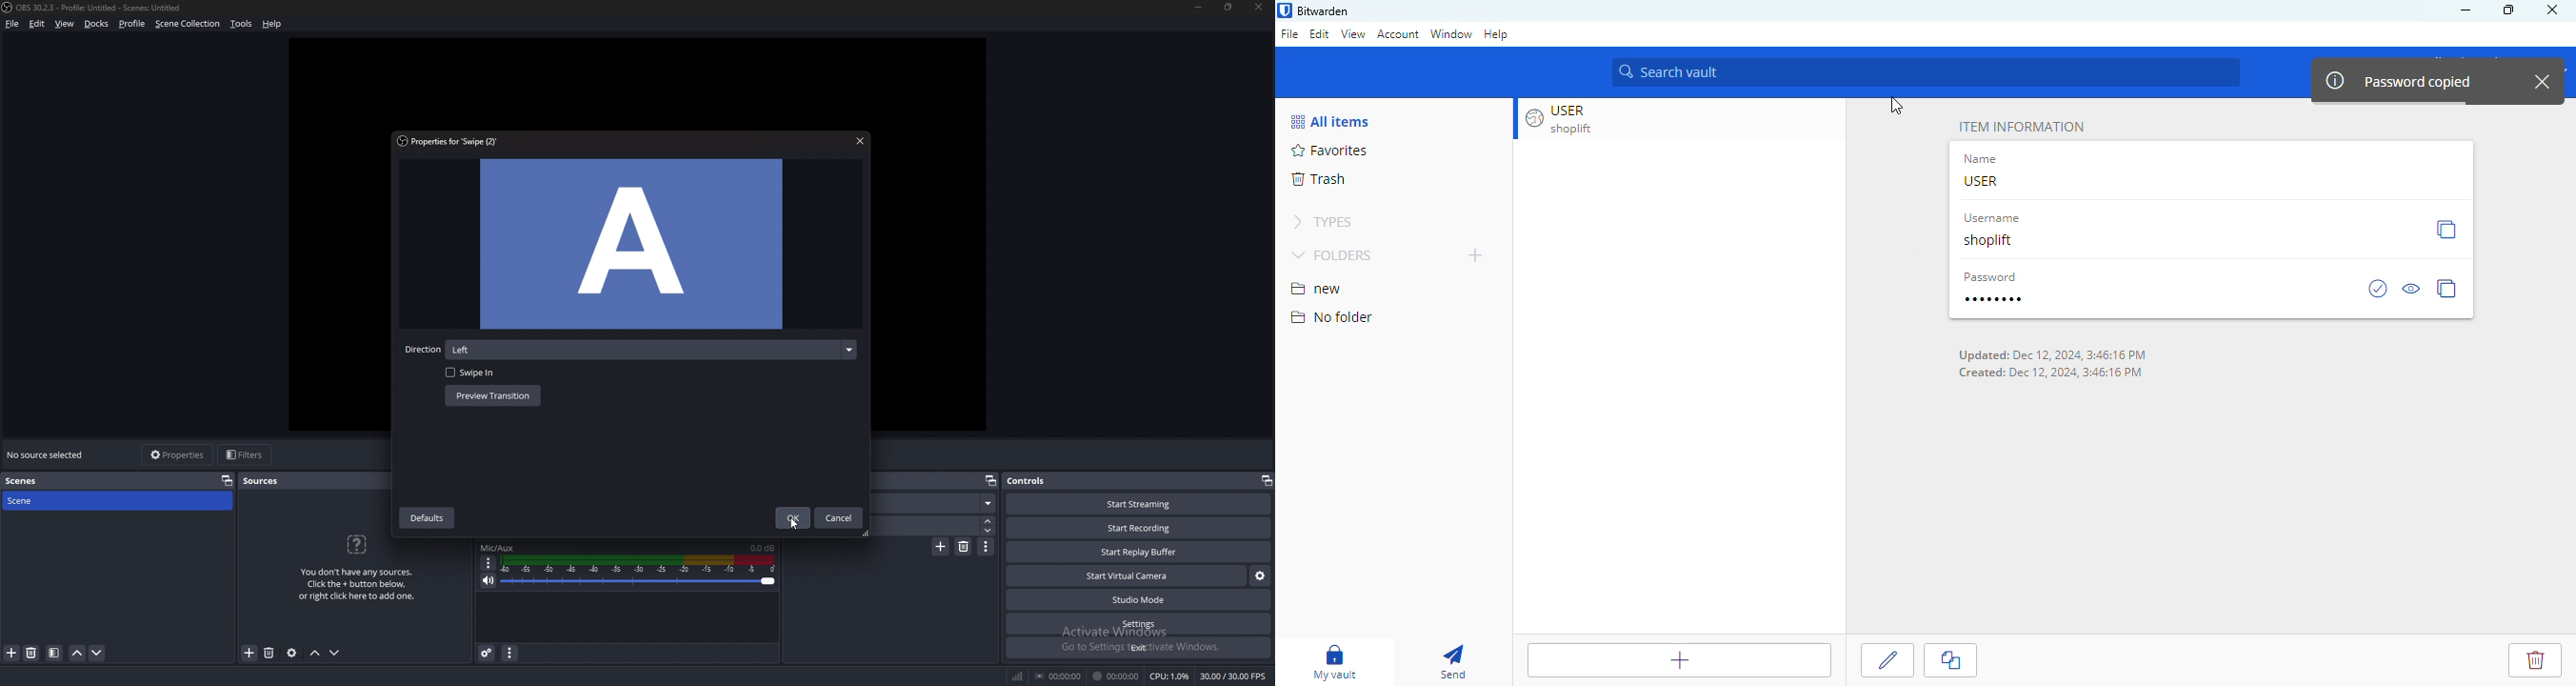  What do you see at coordinates (1139, 505) in the screenshot?
I see `start streaming` at bounding box center [1139, 505].